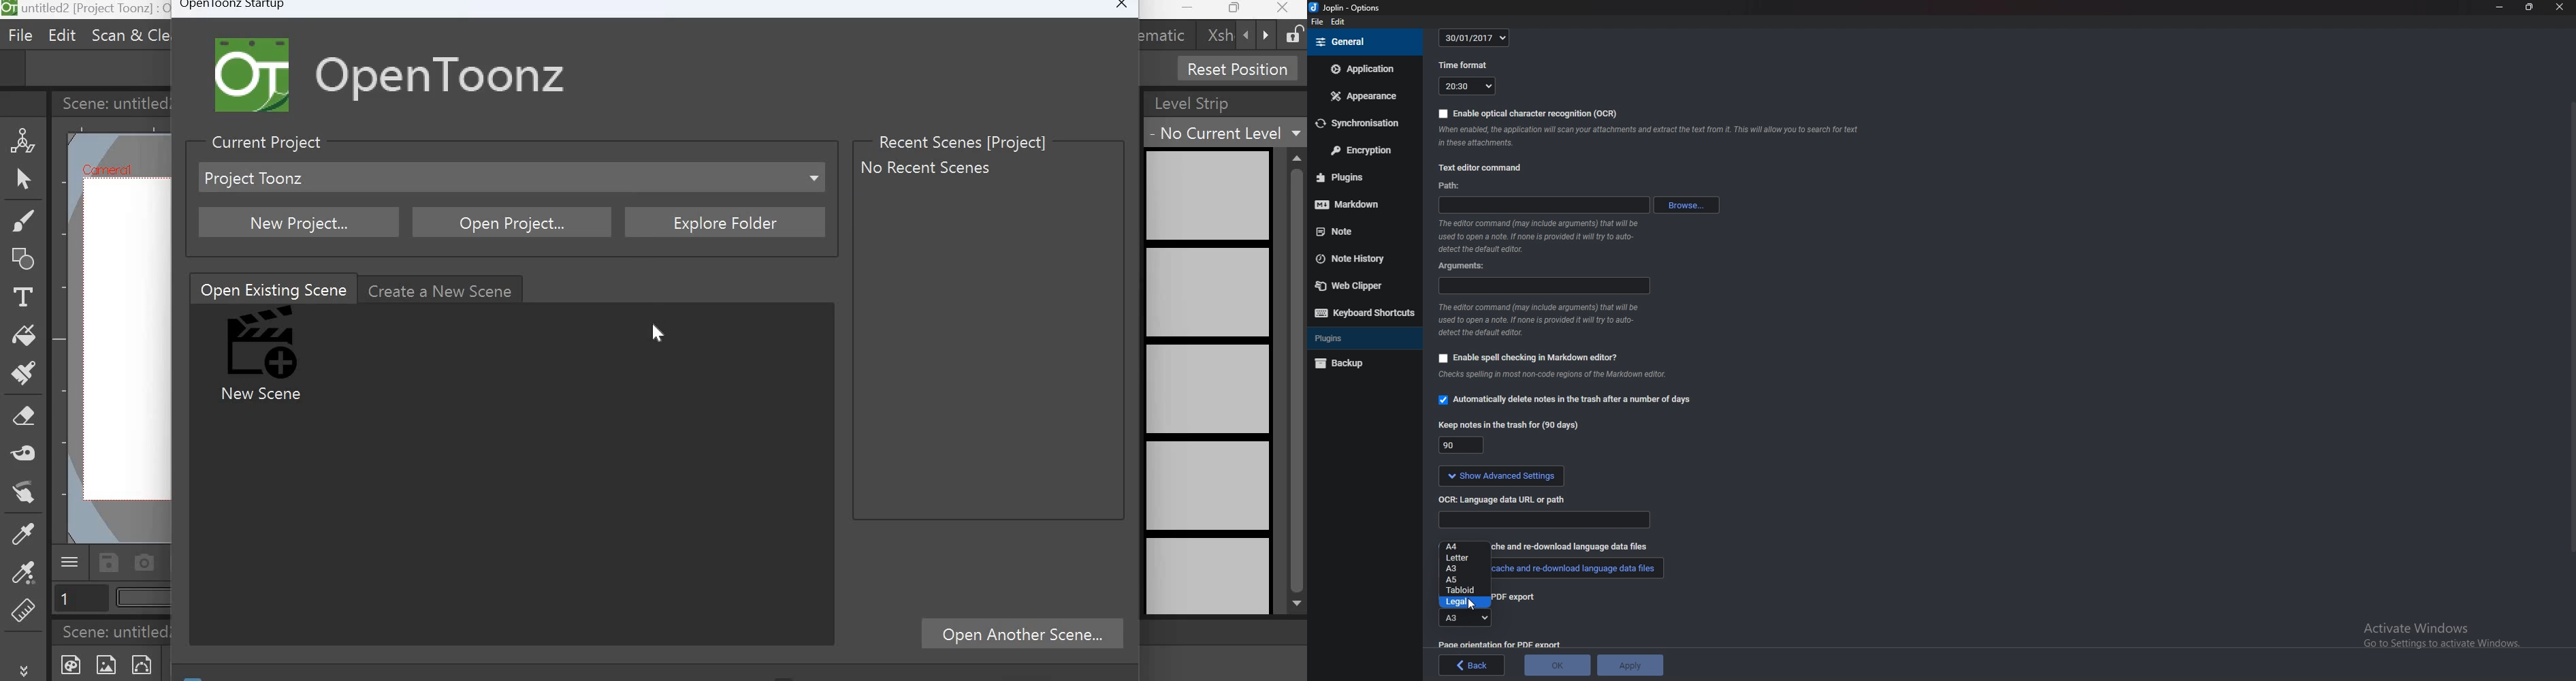 The height and width of the screenshot is (700, 2576). What do you see at coordinates (1464, 603) in the screenshot?
I see `Legal` at bounding box center [1464, 603].